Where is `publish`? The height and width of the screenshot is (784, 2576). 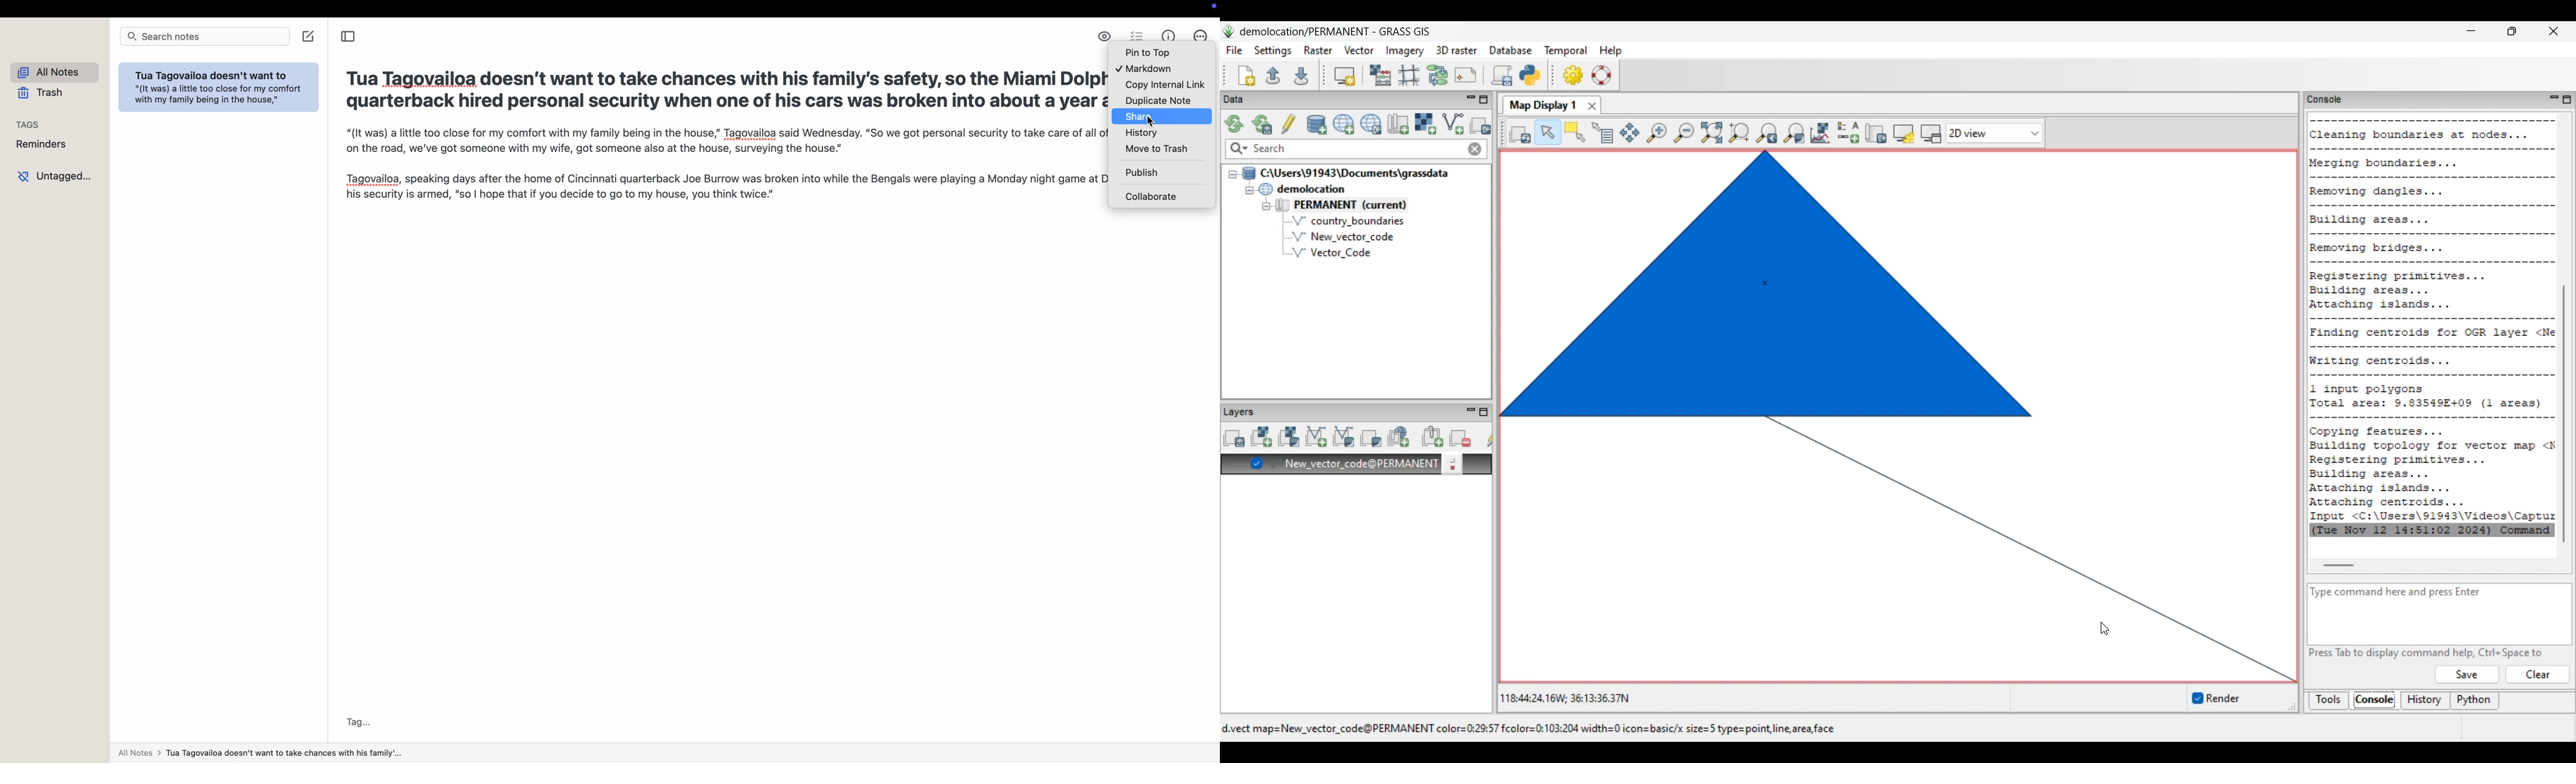 publish is located at coordinates (1145, 172).